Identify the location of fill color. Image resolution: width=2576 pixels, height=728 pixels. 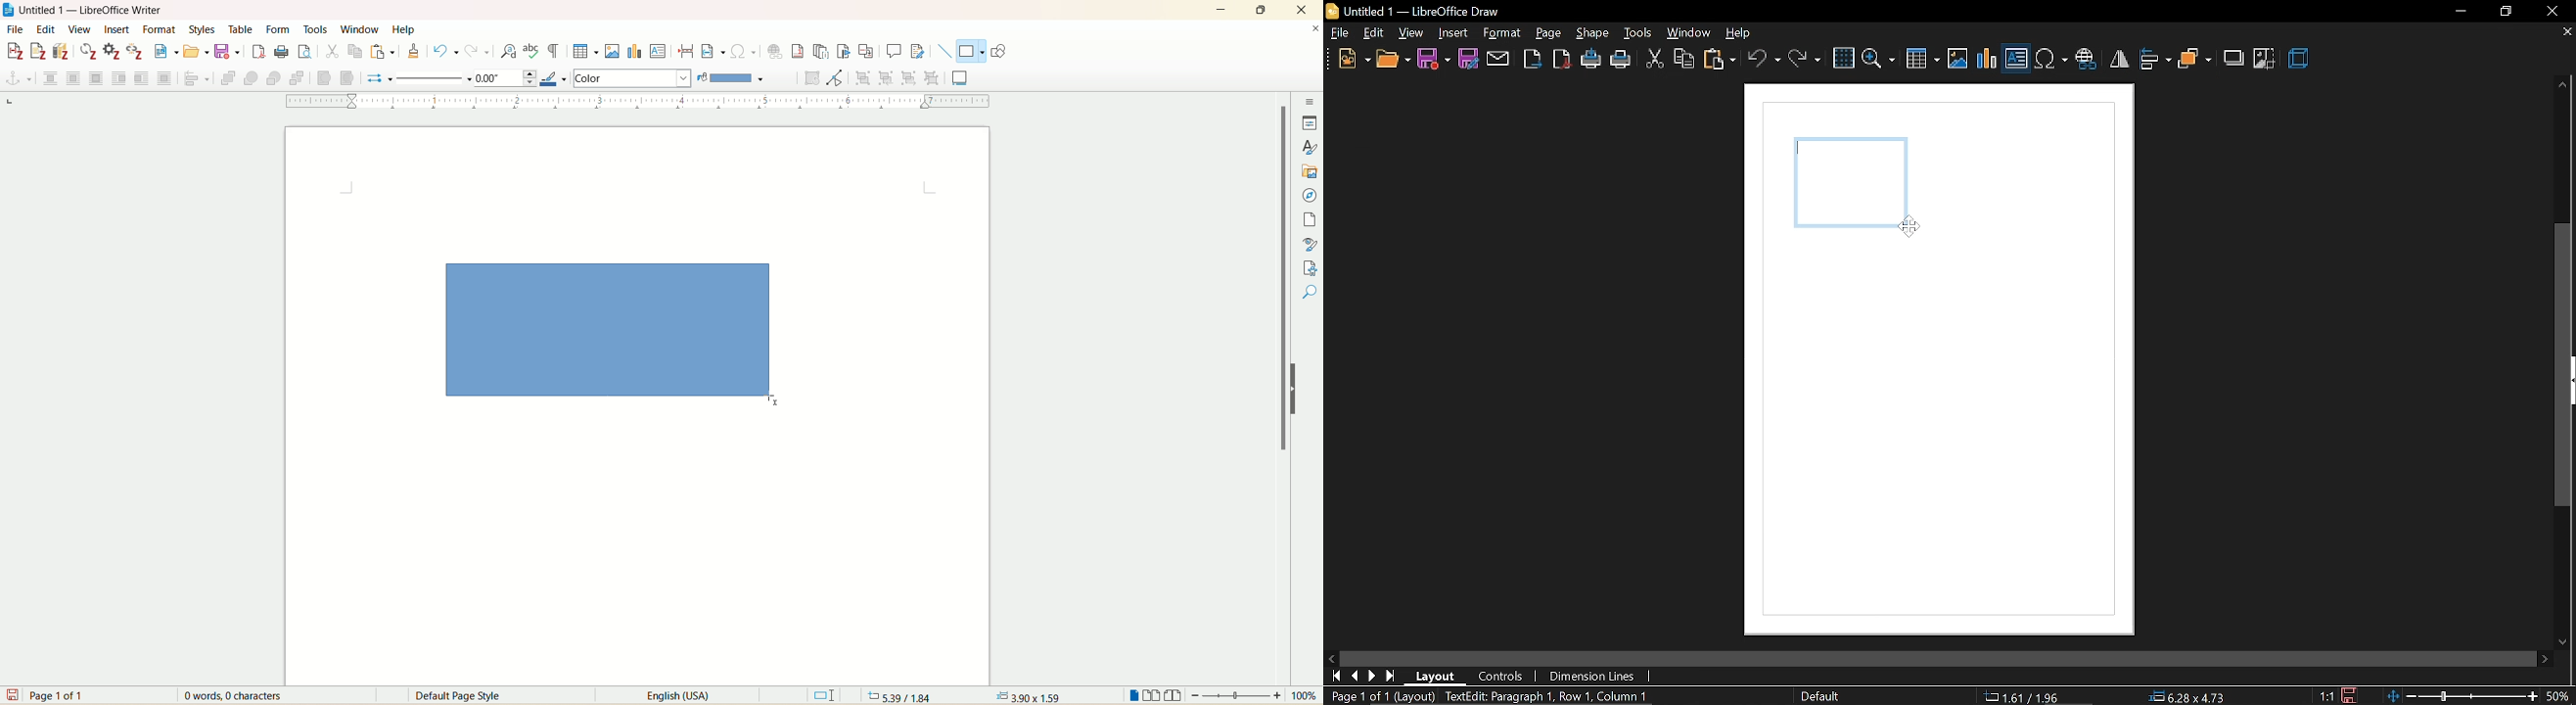
(735, 78).